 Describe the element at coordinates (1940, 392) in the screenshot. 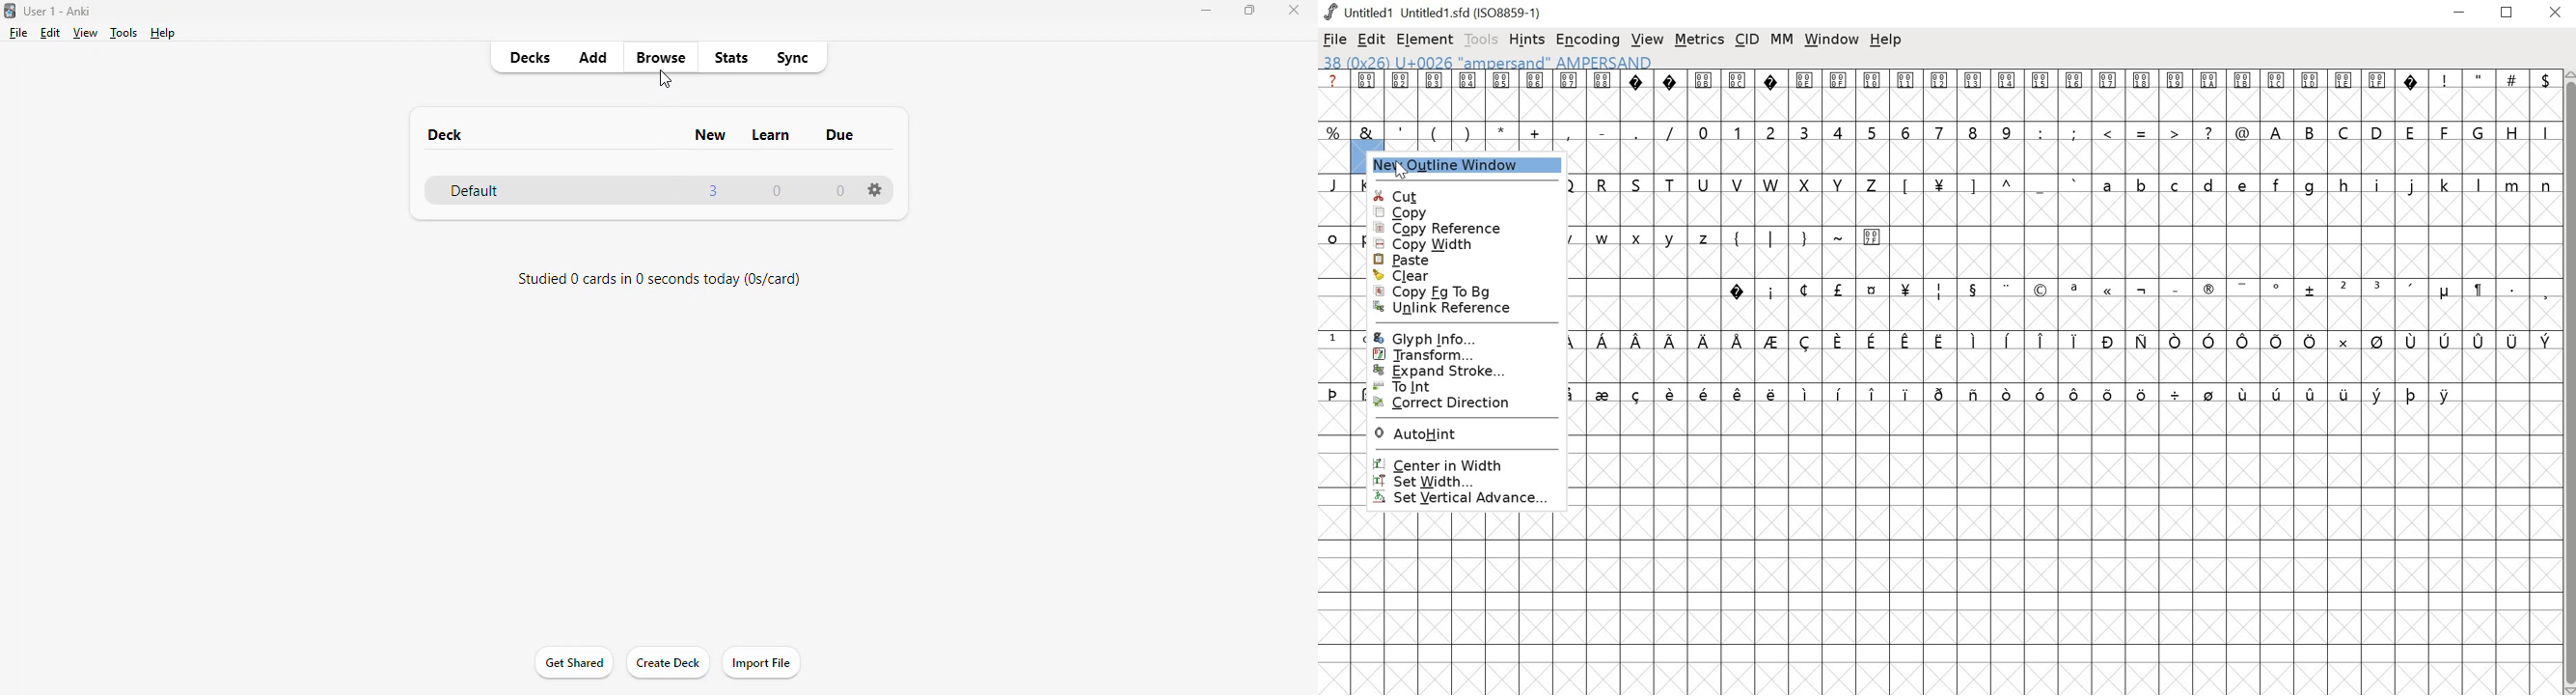

I see `symbol` at that location.